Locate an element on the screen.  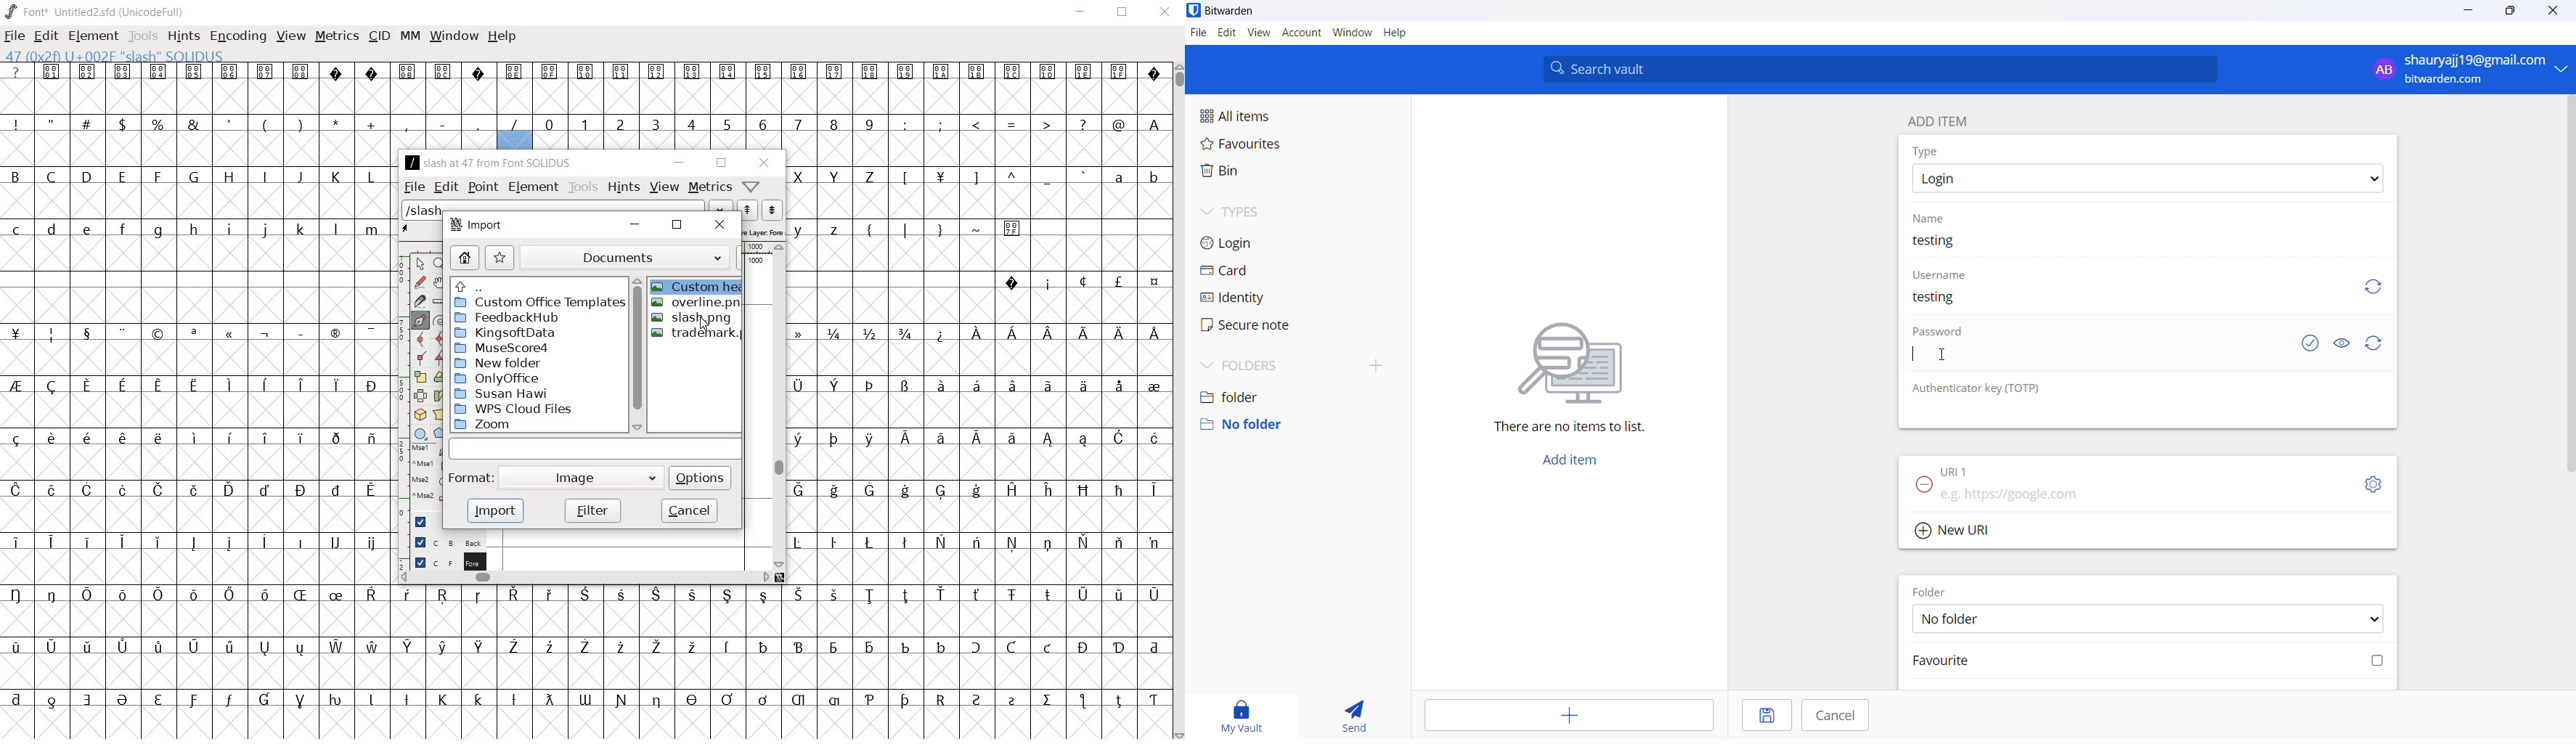
OTP input box is located at coordinates (2129, 415).